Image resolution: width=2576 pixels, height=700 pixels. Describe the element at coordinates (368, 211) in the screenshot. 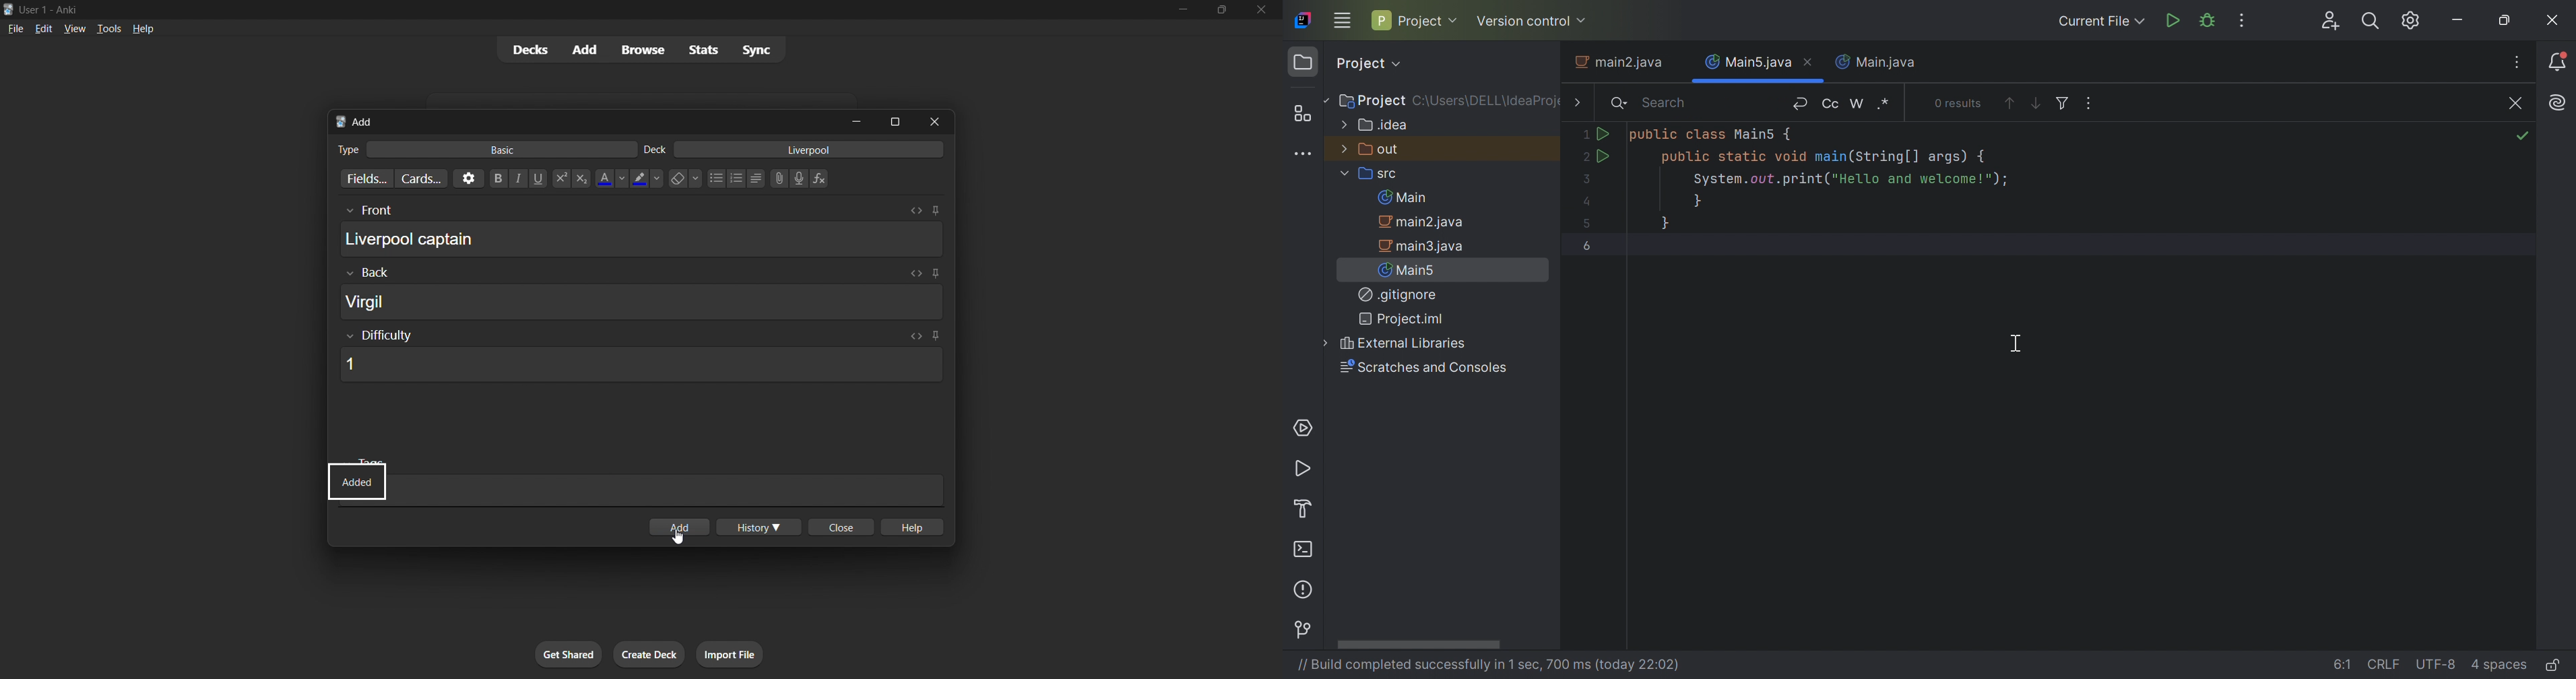

I see `` at that location.